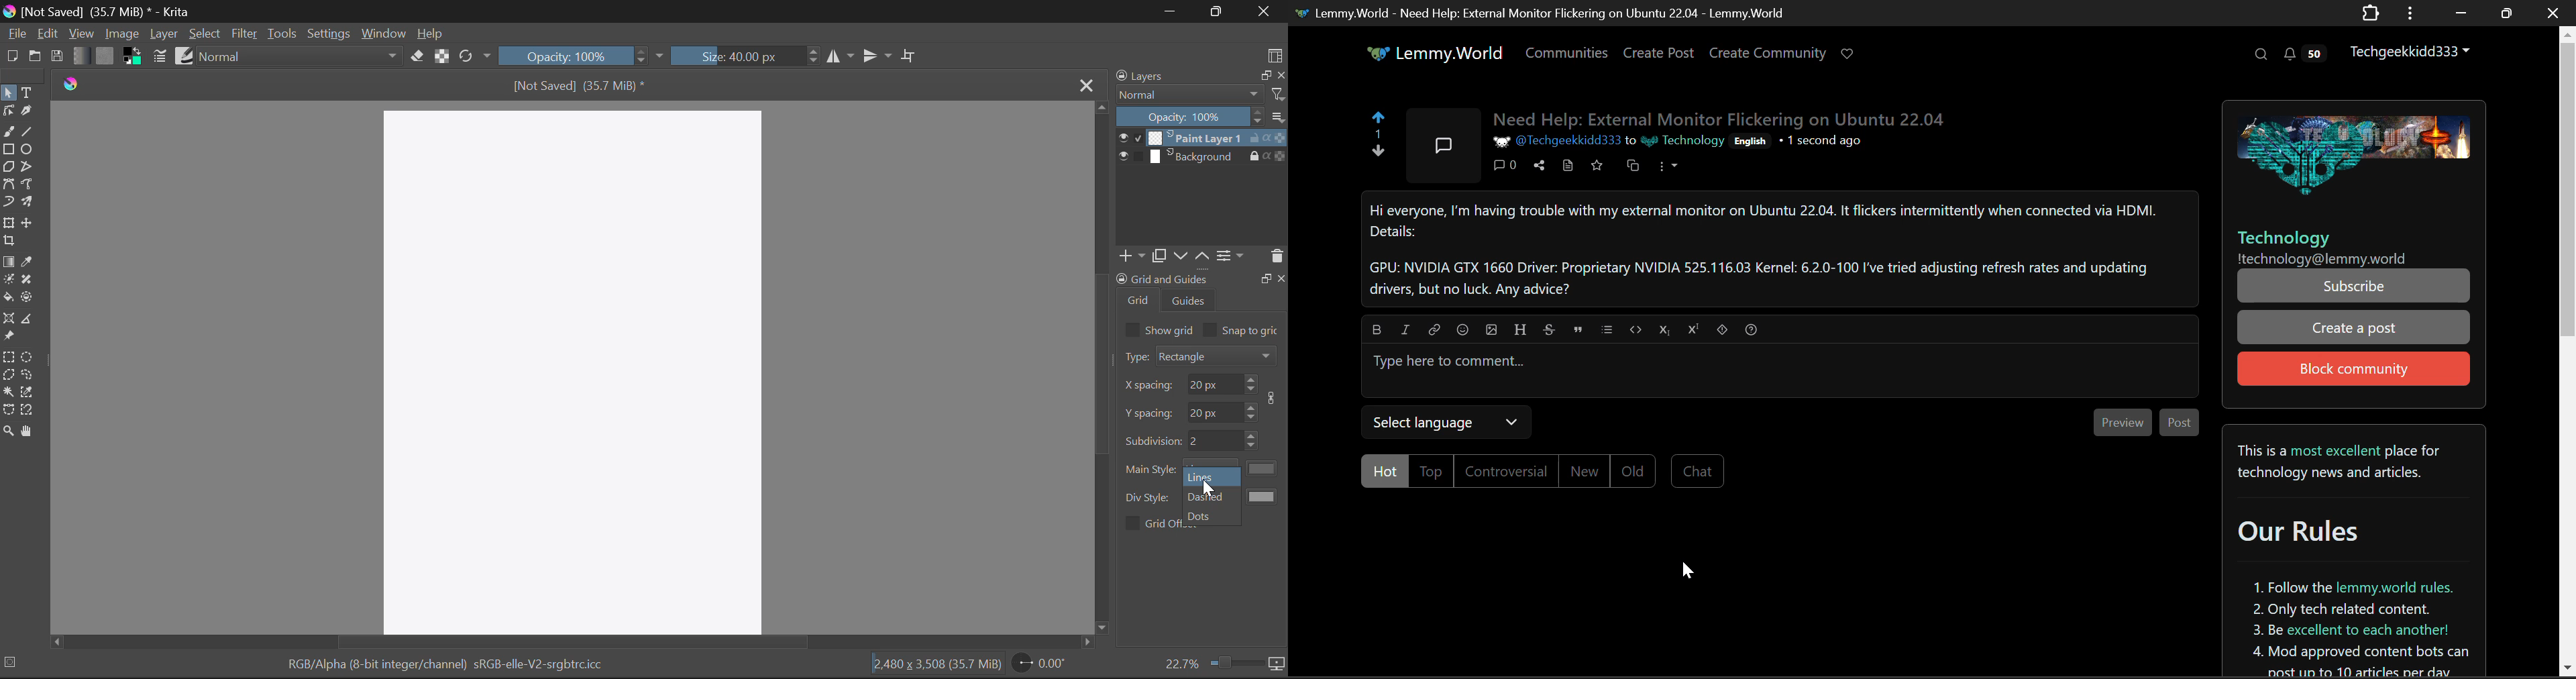 The height and width of the screenshot is (700, 2576). I want to click on Magnetic Curve Selection, so click(29, 411).